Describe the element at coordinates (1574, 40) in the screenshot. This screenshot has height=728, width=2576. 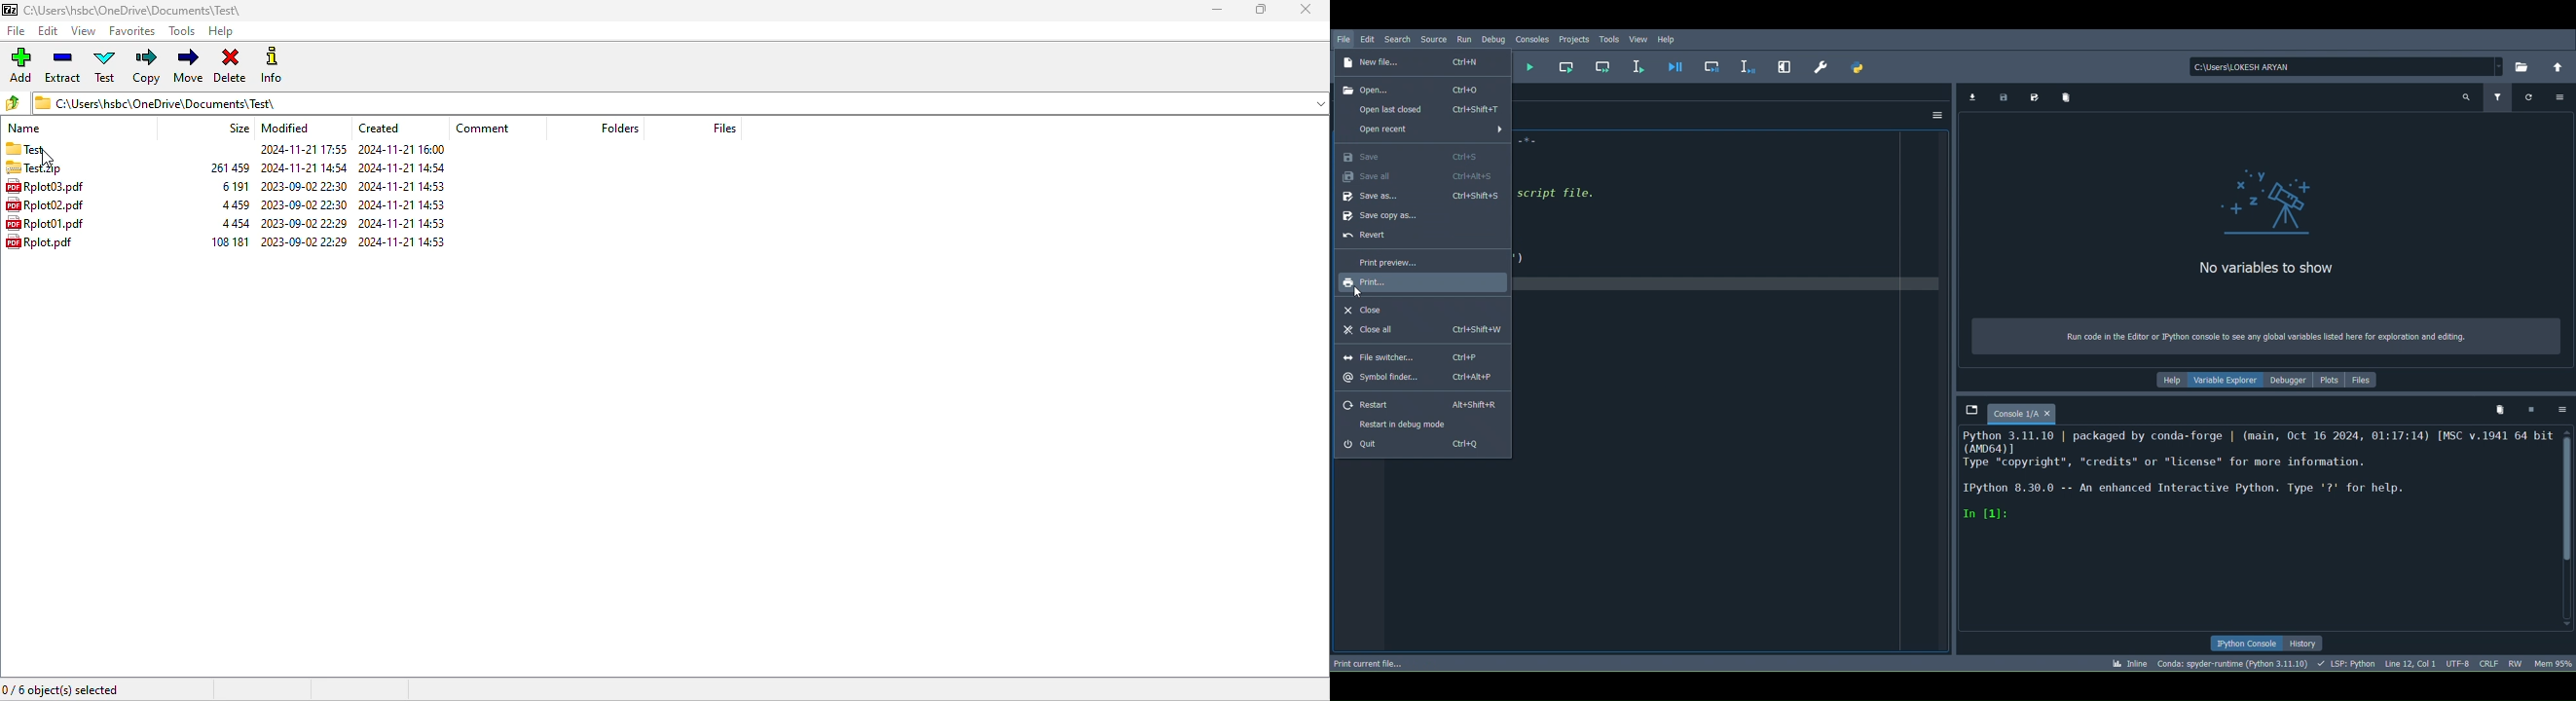
I see `Projects` at that location.